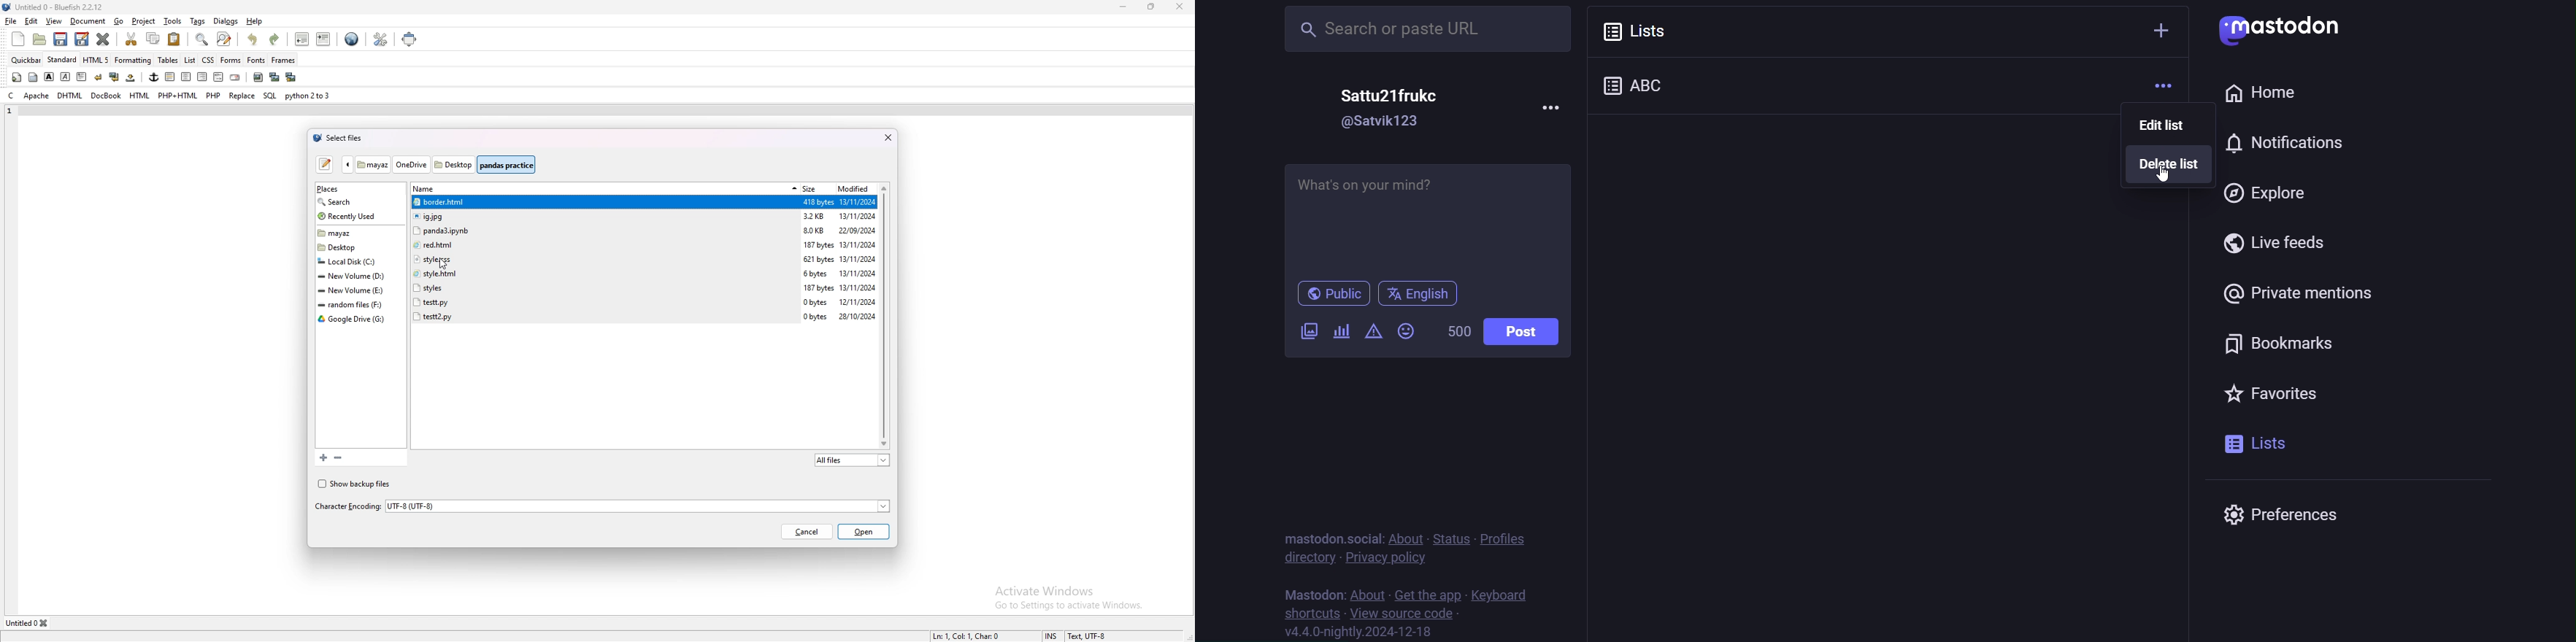  Describe the element at coordinates (359, 261) in the screenshot. I see `folder` at that location.